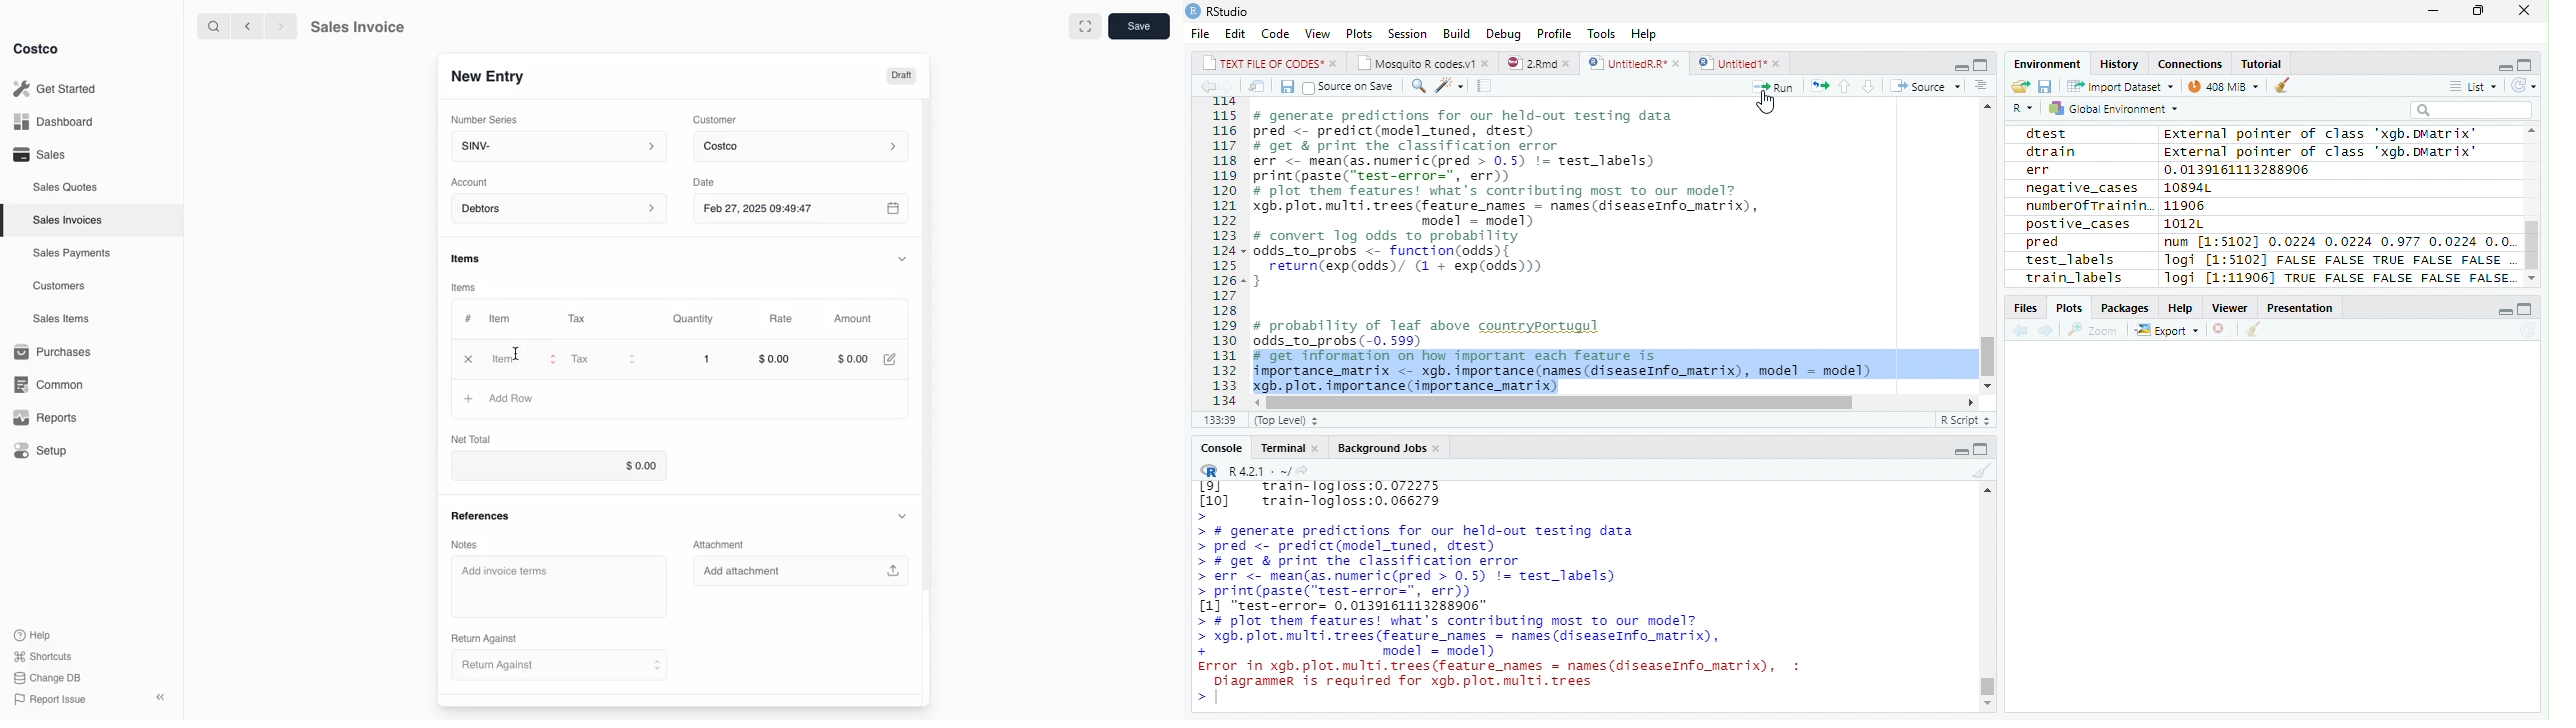 This screenshot has height=728, width=2576. I want to click on Close, so click(468, 358).